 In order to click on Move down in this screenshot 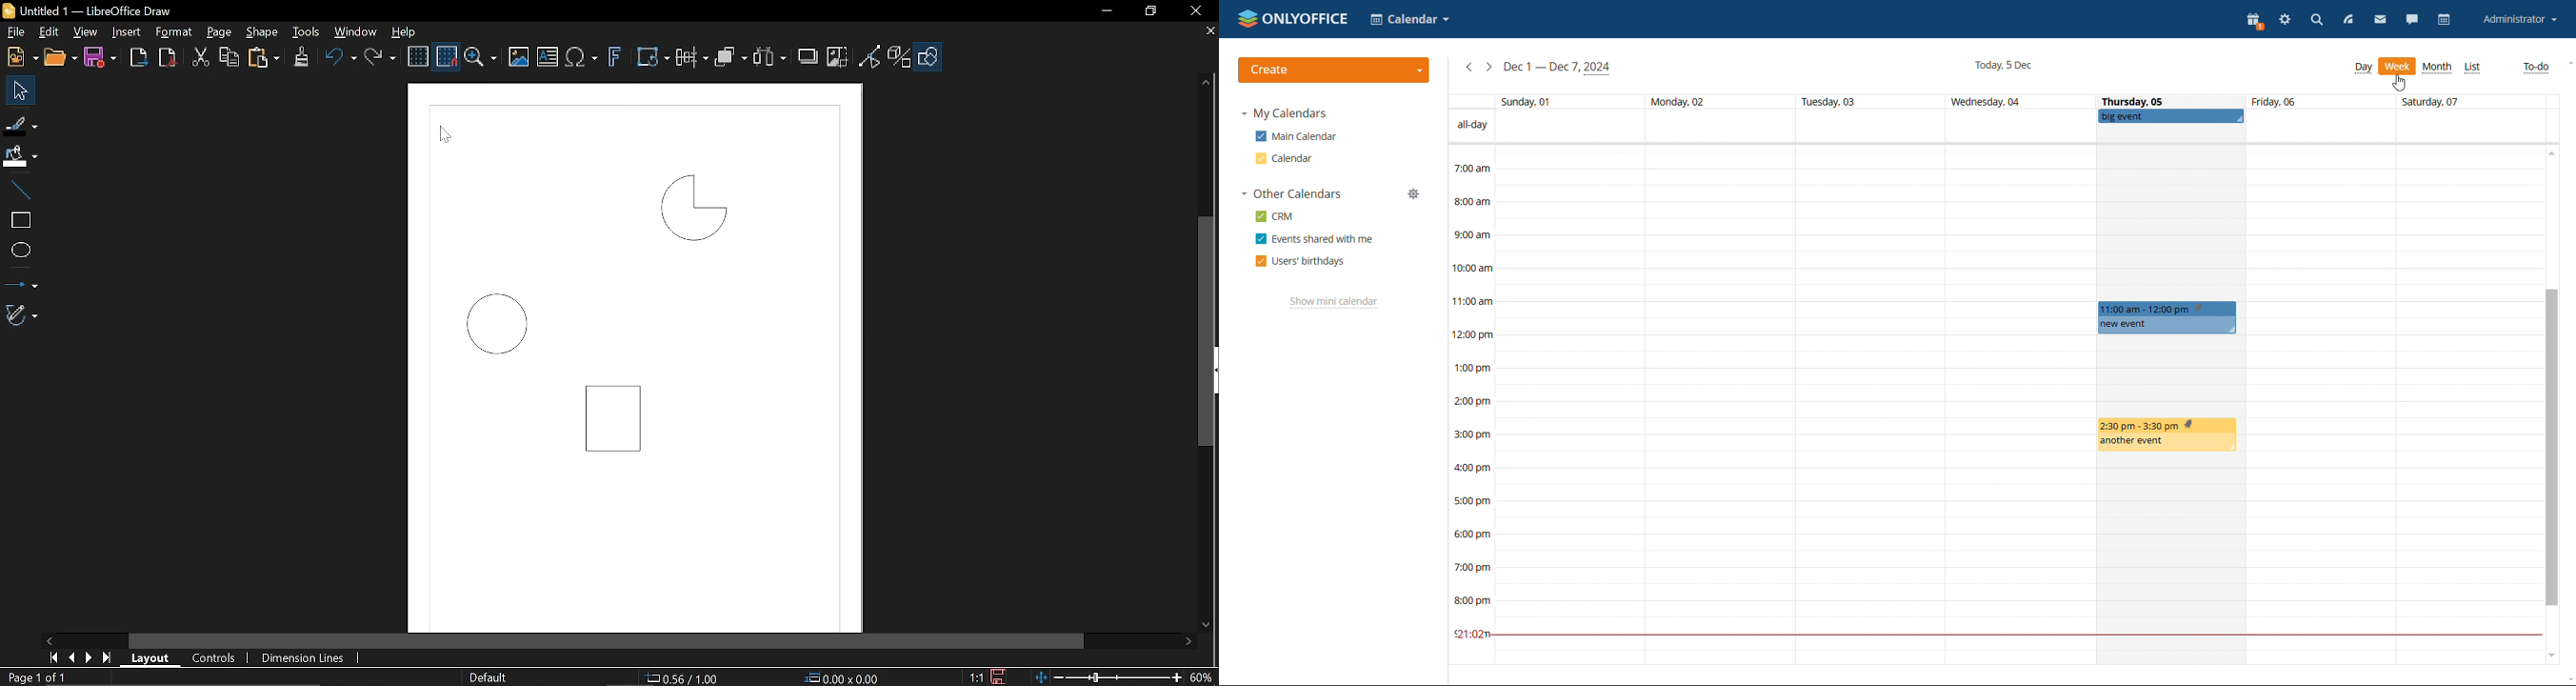, I will do `click(1206, 627)`.